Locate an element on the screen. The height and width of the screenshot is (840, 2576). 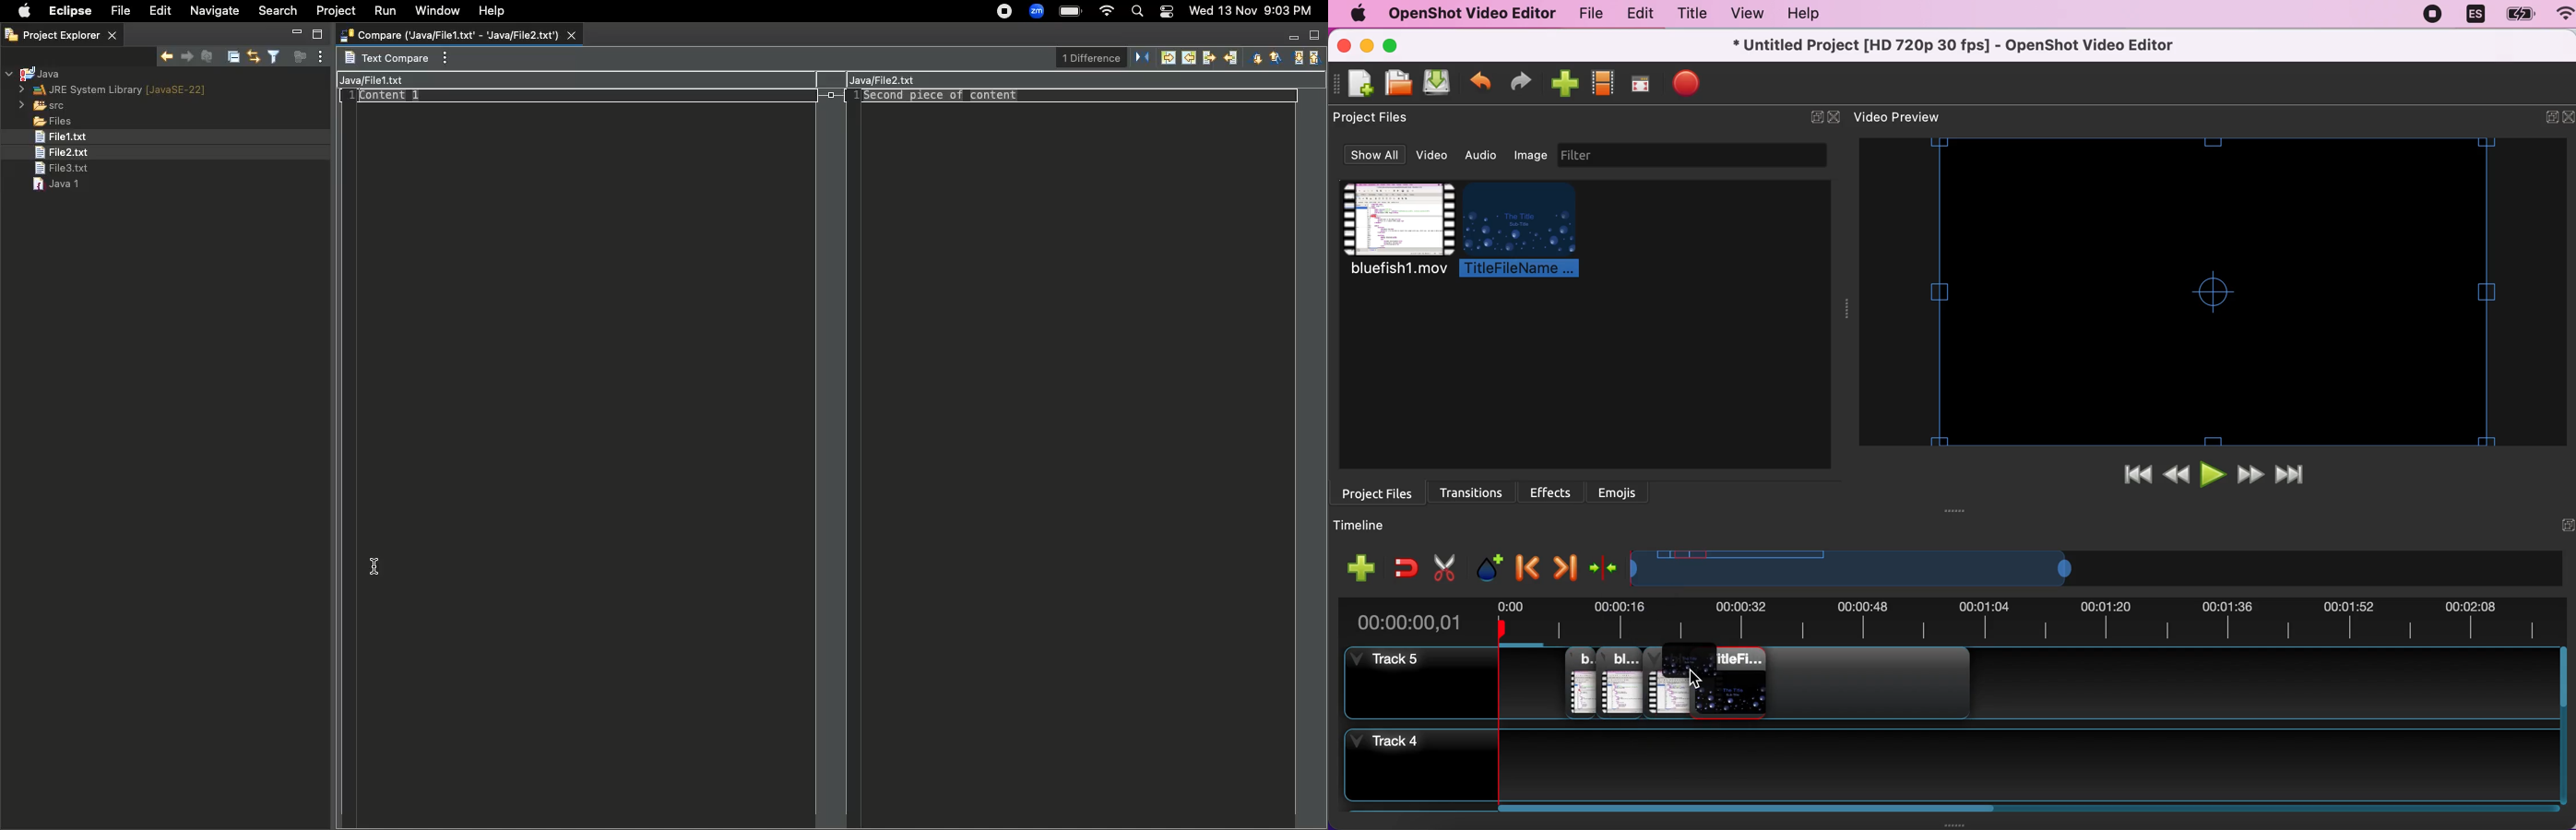
Maximize is located at coordinates (316, 34).